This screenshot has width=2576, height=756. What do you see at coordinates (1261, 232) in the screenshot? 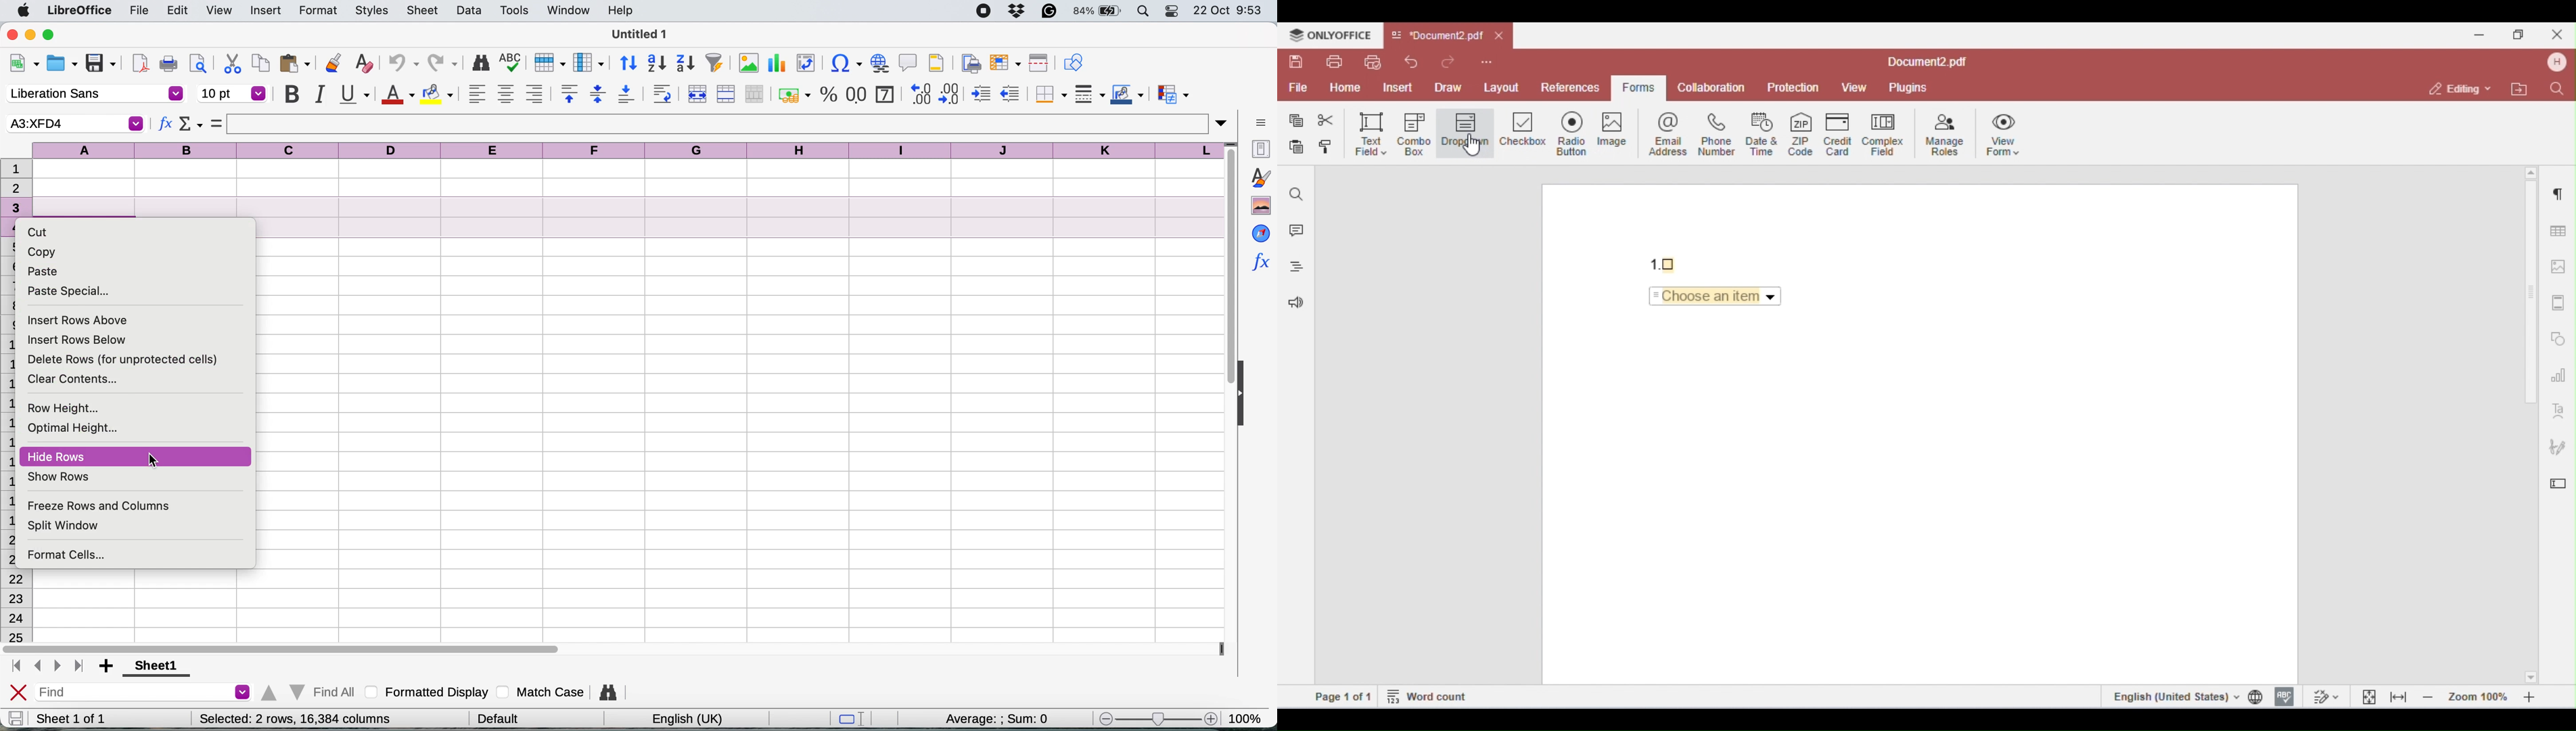
I see `navigator` at bounding box center [1261, 232].